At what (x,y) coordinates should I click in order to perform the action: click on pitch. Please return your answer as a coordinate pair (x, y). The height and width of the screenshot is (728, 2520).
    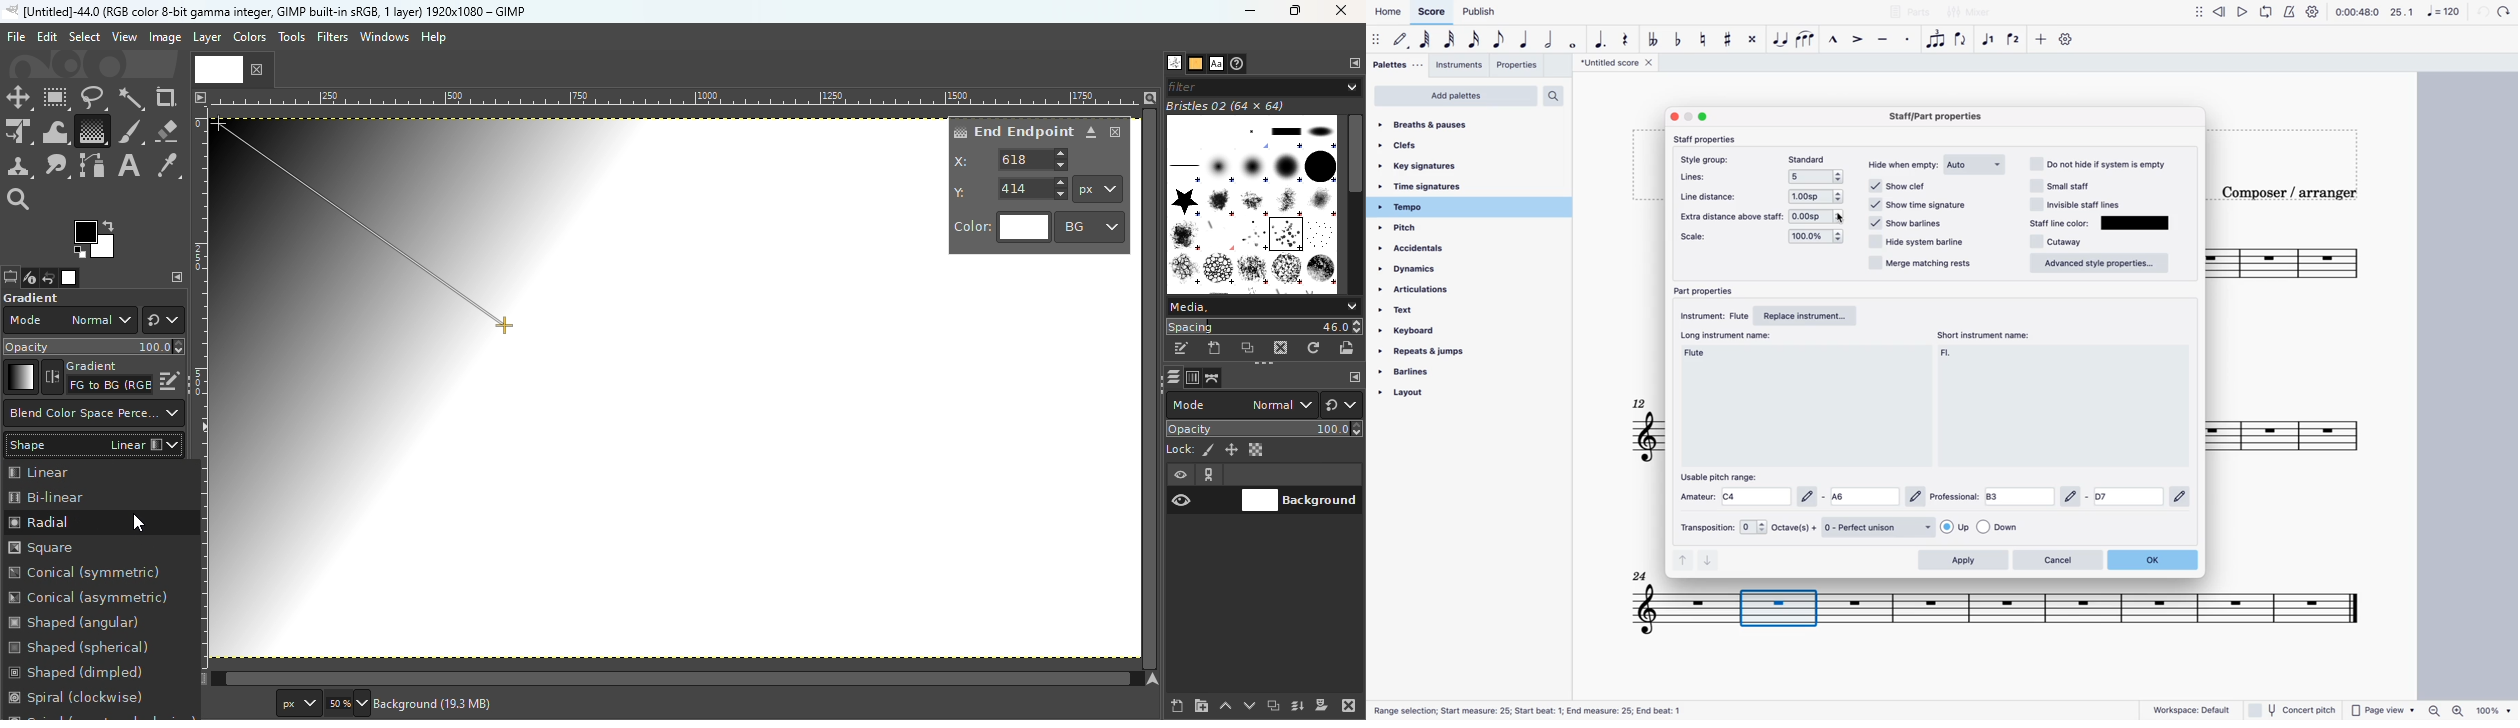
    Looking at the image, I should click on (1420, 229).